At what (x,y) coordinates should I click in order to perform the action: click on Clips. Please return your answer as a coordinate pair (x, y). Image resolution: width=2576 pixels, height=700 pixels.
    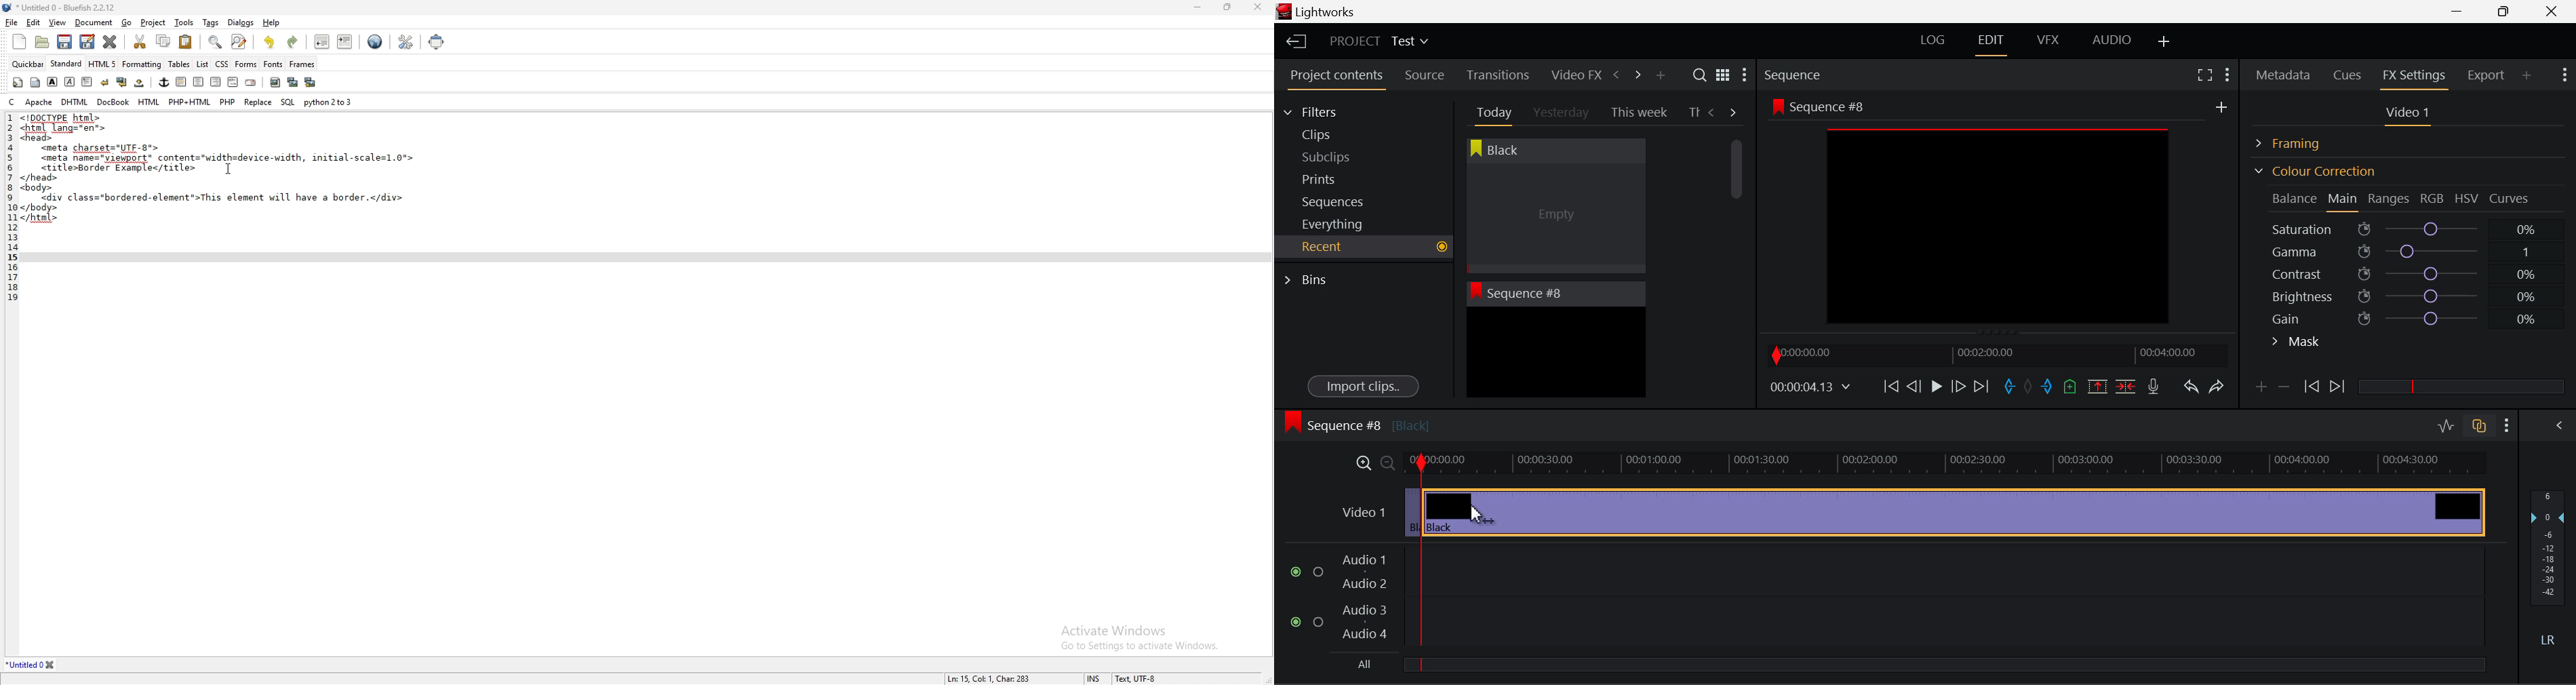
    Looking at the image, I should click on (1341, 134).